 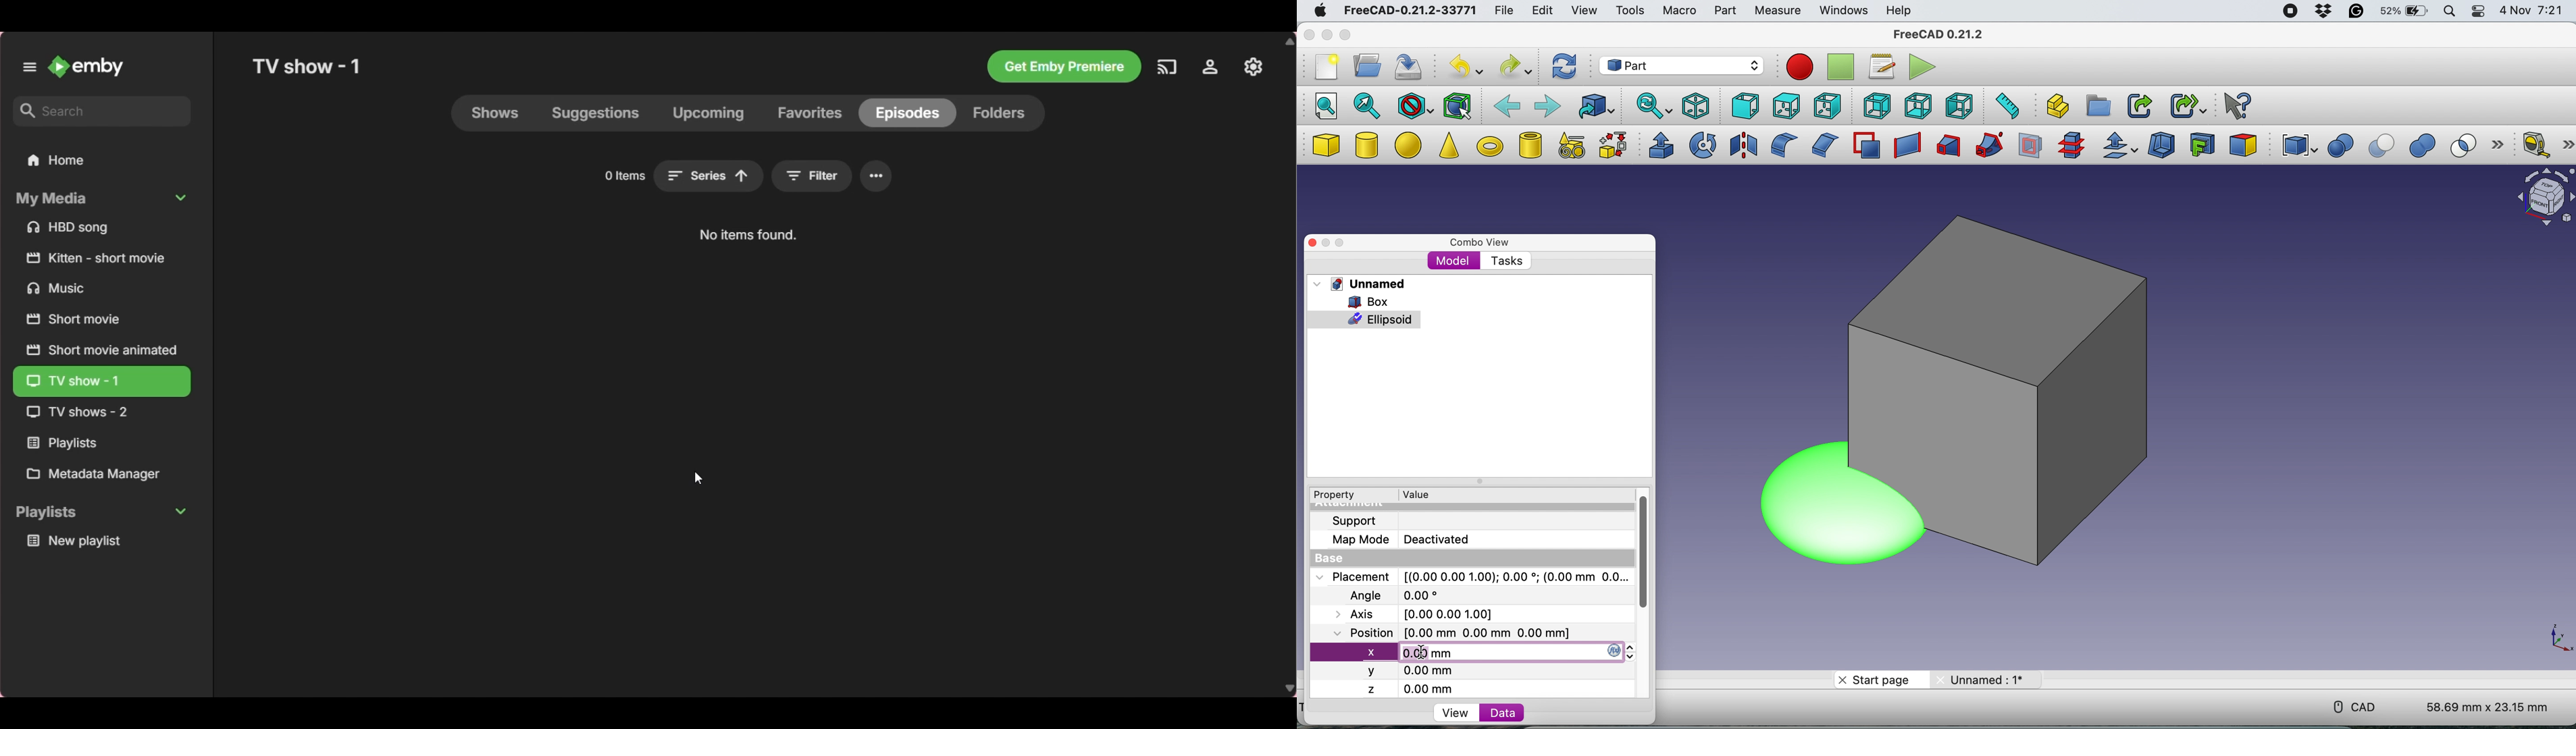 What do you see at coordinates (2489, 708) in the screenshot?
I see `58.69 mm x 23.15 mm` at bounding box center [2489, 708].